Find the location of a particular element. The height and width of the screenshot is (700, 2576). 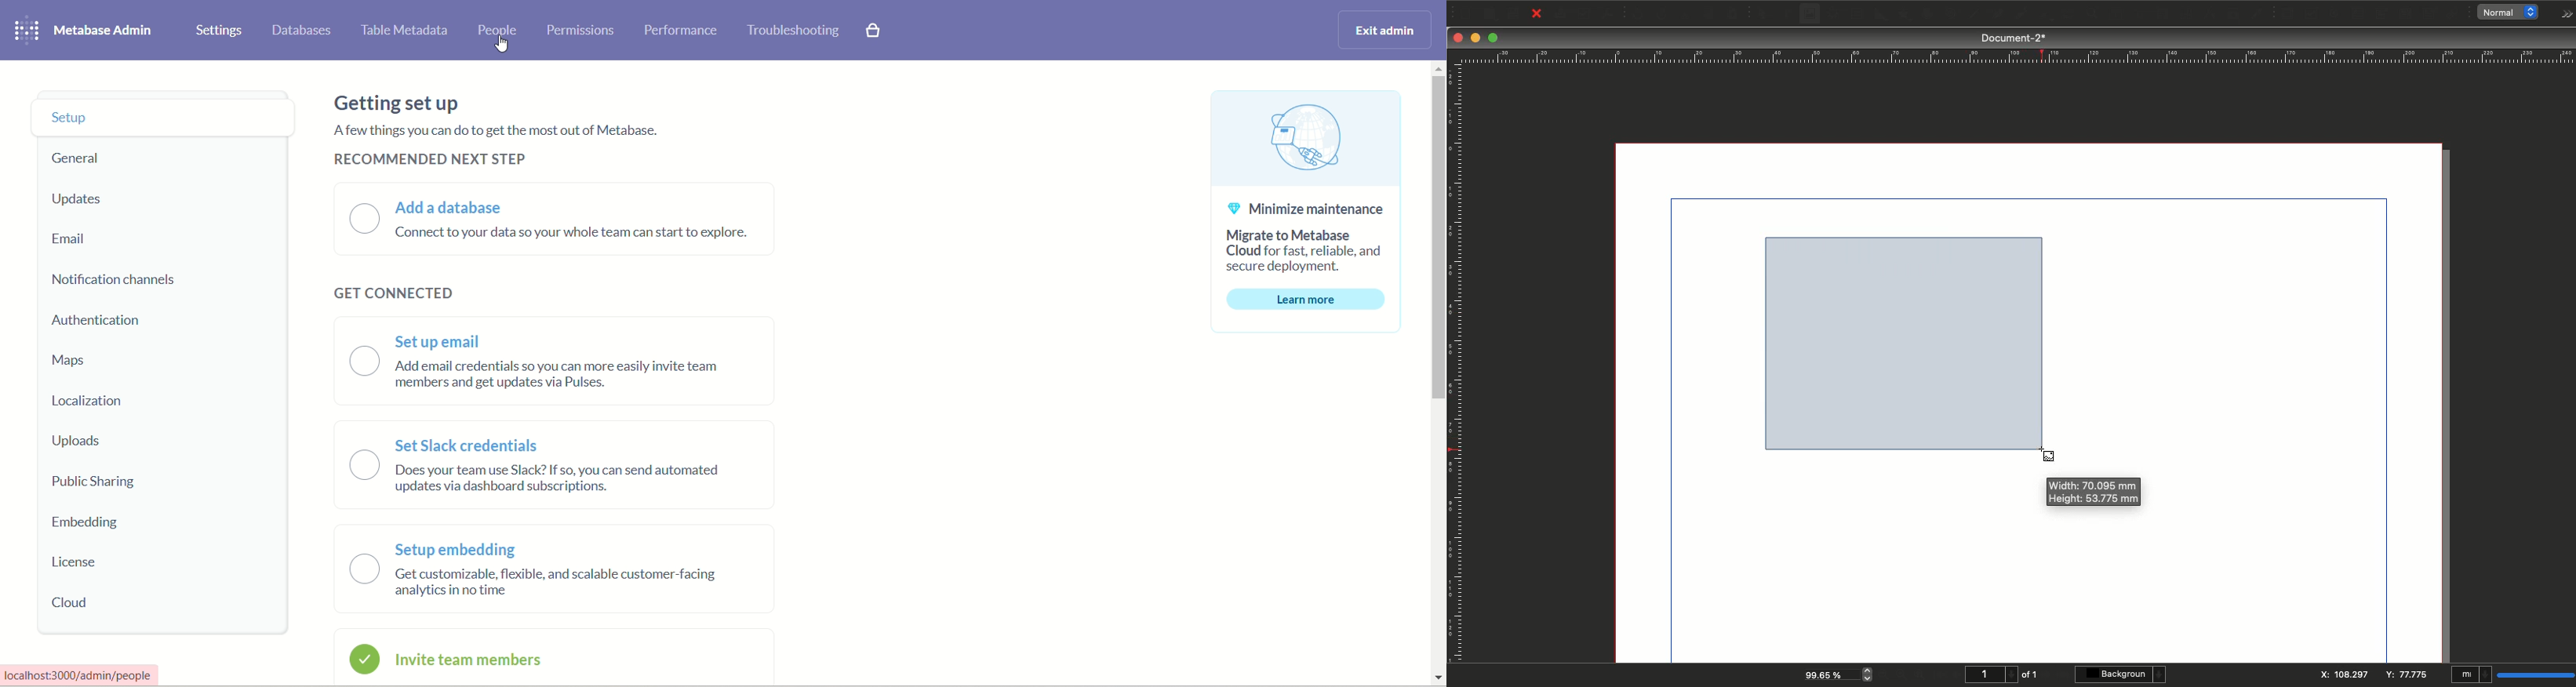

text is located at coordinates (497, 131).